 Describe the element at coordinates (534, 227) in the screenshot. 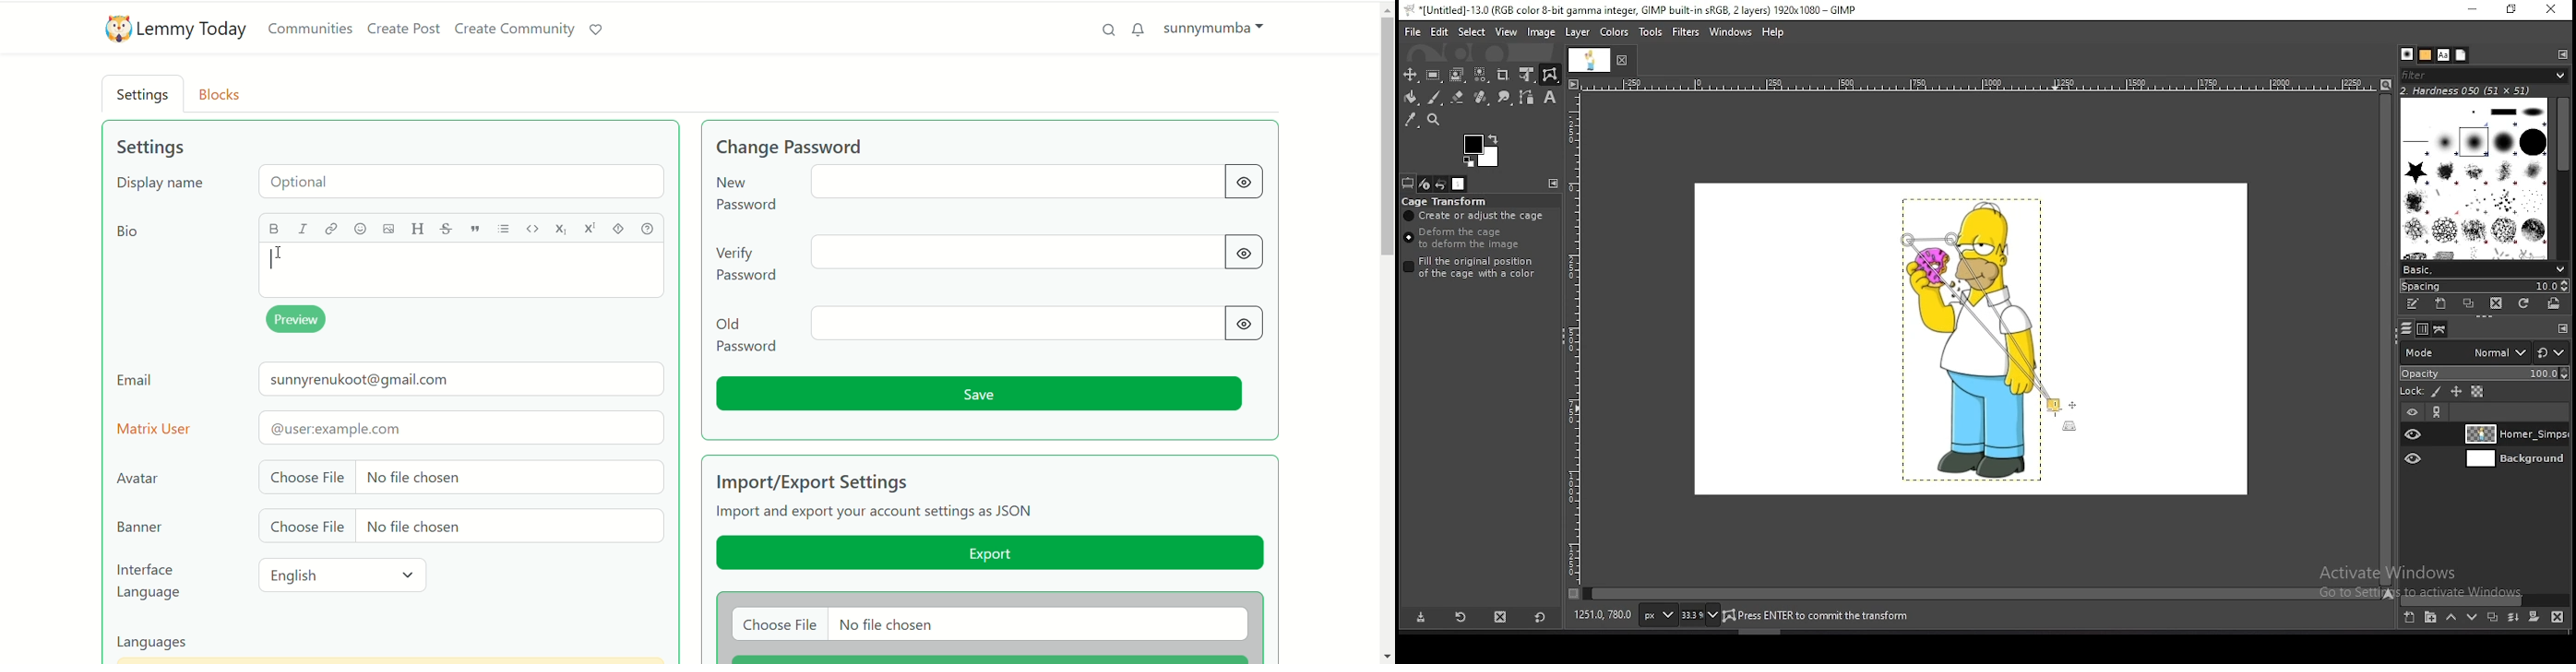

I see `code` at that location.